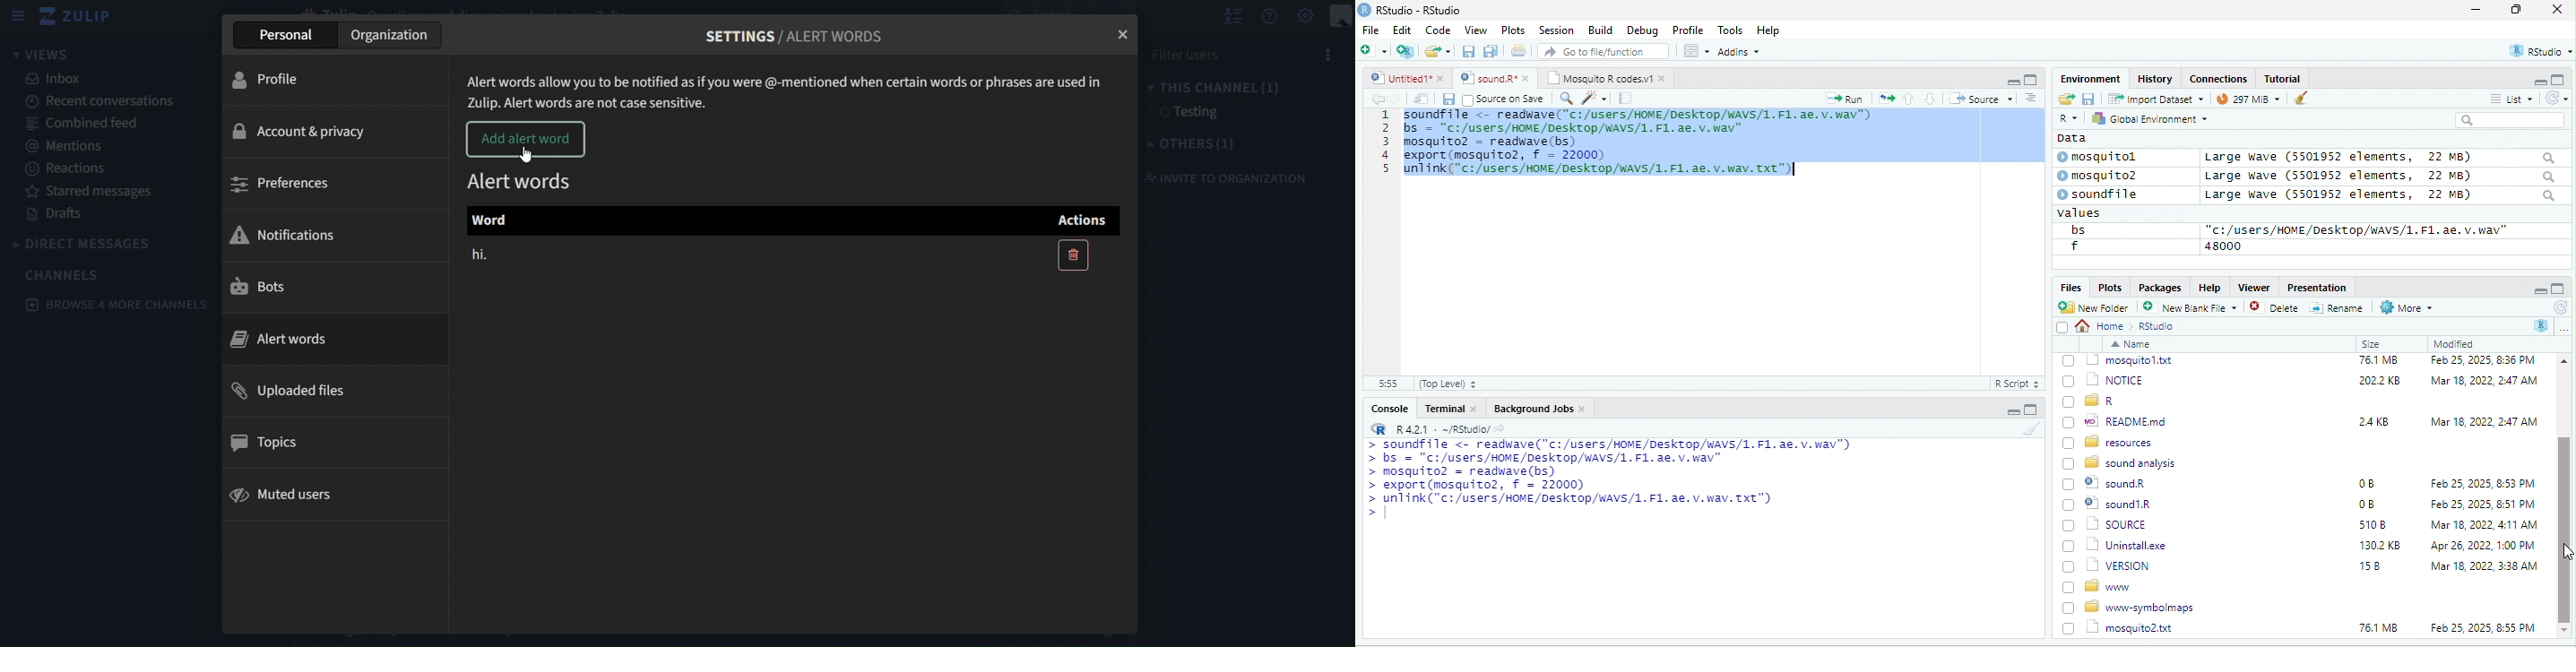 The image size is (2576, 672). I want to click on RR R421 - ~/RStudio/, so click(1433, 430).